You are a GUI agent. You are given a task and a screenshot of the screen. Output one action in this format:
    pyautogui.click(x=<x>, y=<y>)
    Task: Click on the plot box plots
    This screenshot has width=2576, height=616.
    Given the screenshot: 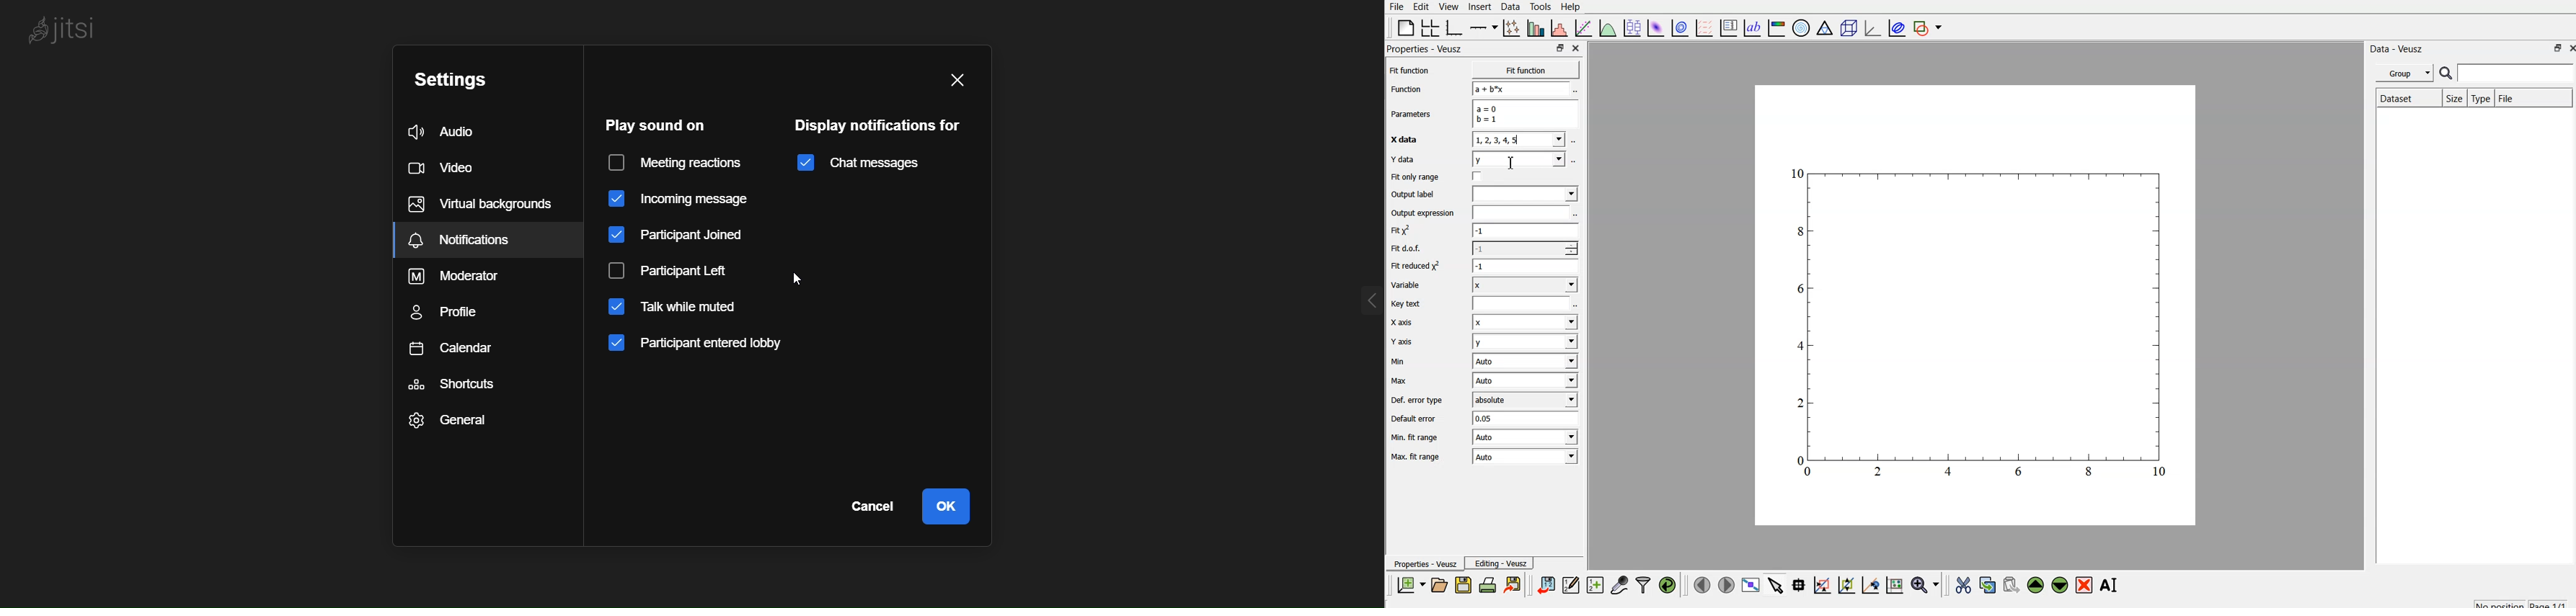 What is the action you would take?
    pyautogui.click(x=1632, y=29)
    